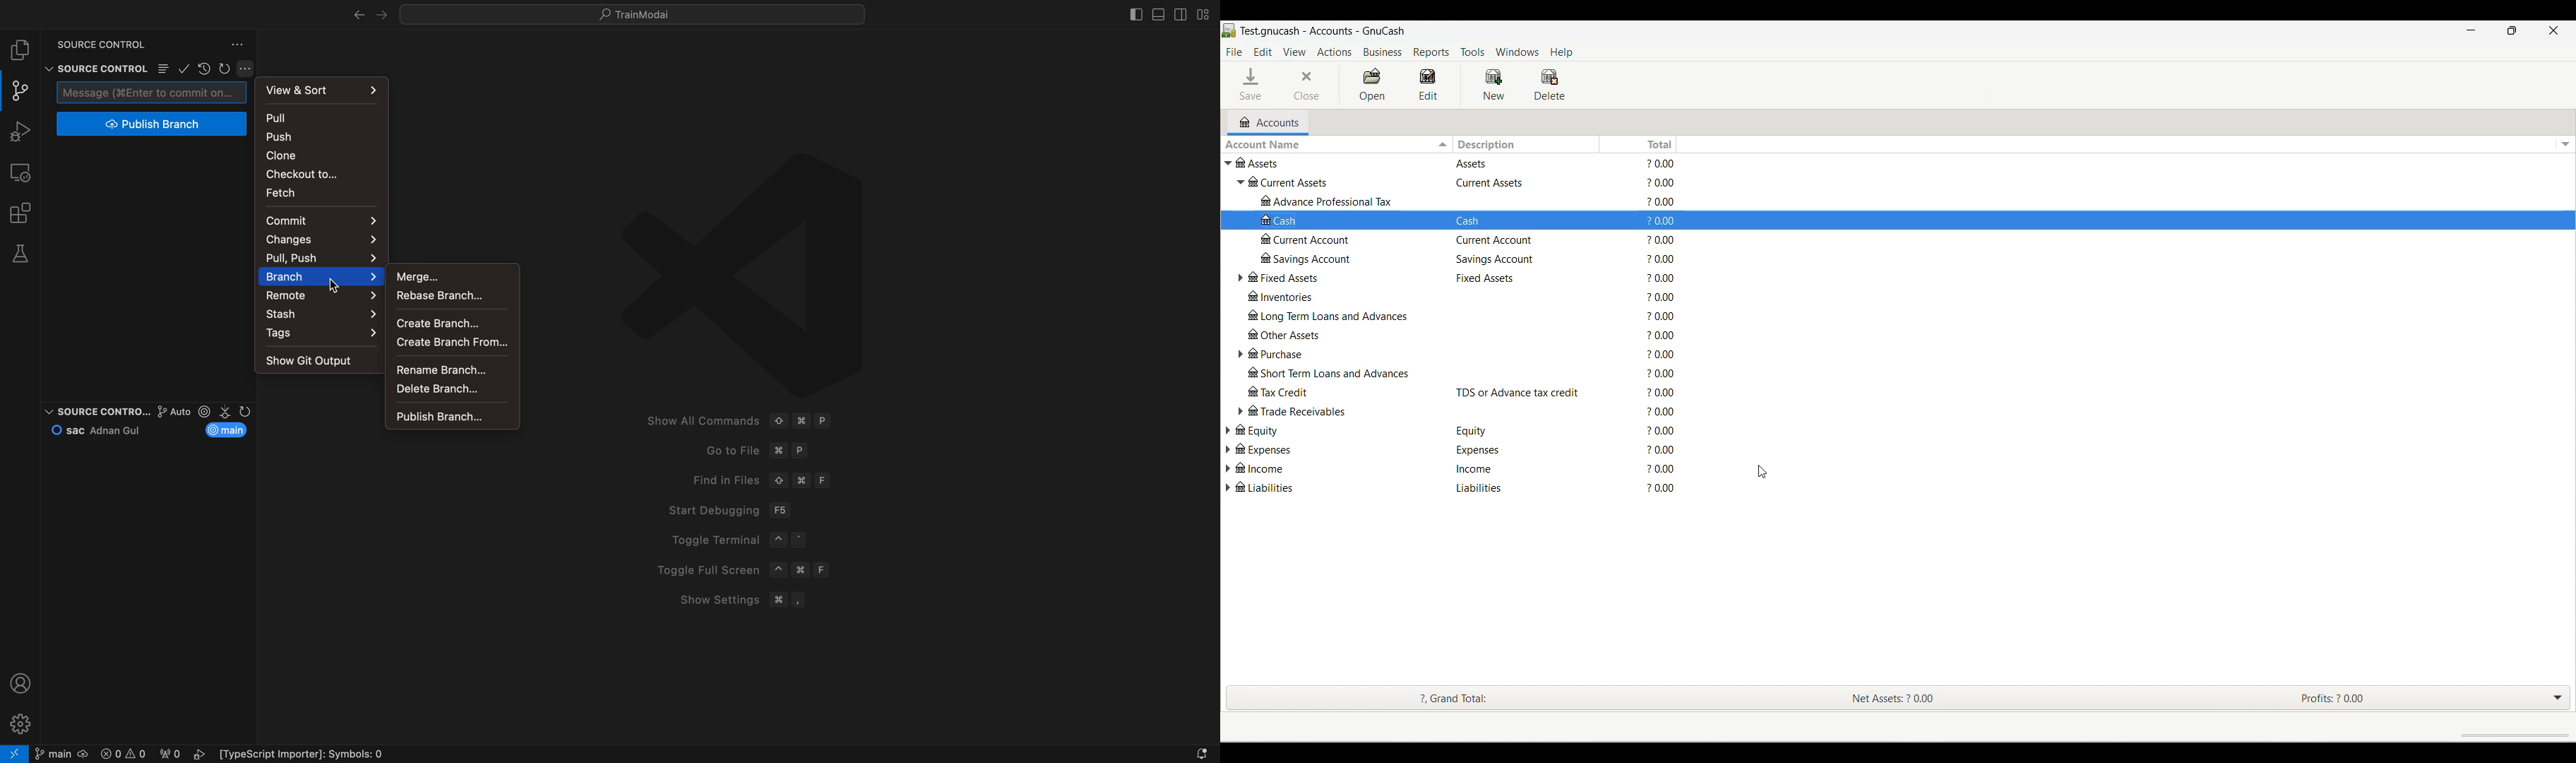 This screenshot has width=2576, height=784. Describe the element at coordinates (1234, 52) in the screenshot. I see `File` at that location.